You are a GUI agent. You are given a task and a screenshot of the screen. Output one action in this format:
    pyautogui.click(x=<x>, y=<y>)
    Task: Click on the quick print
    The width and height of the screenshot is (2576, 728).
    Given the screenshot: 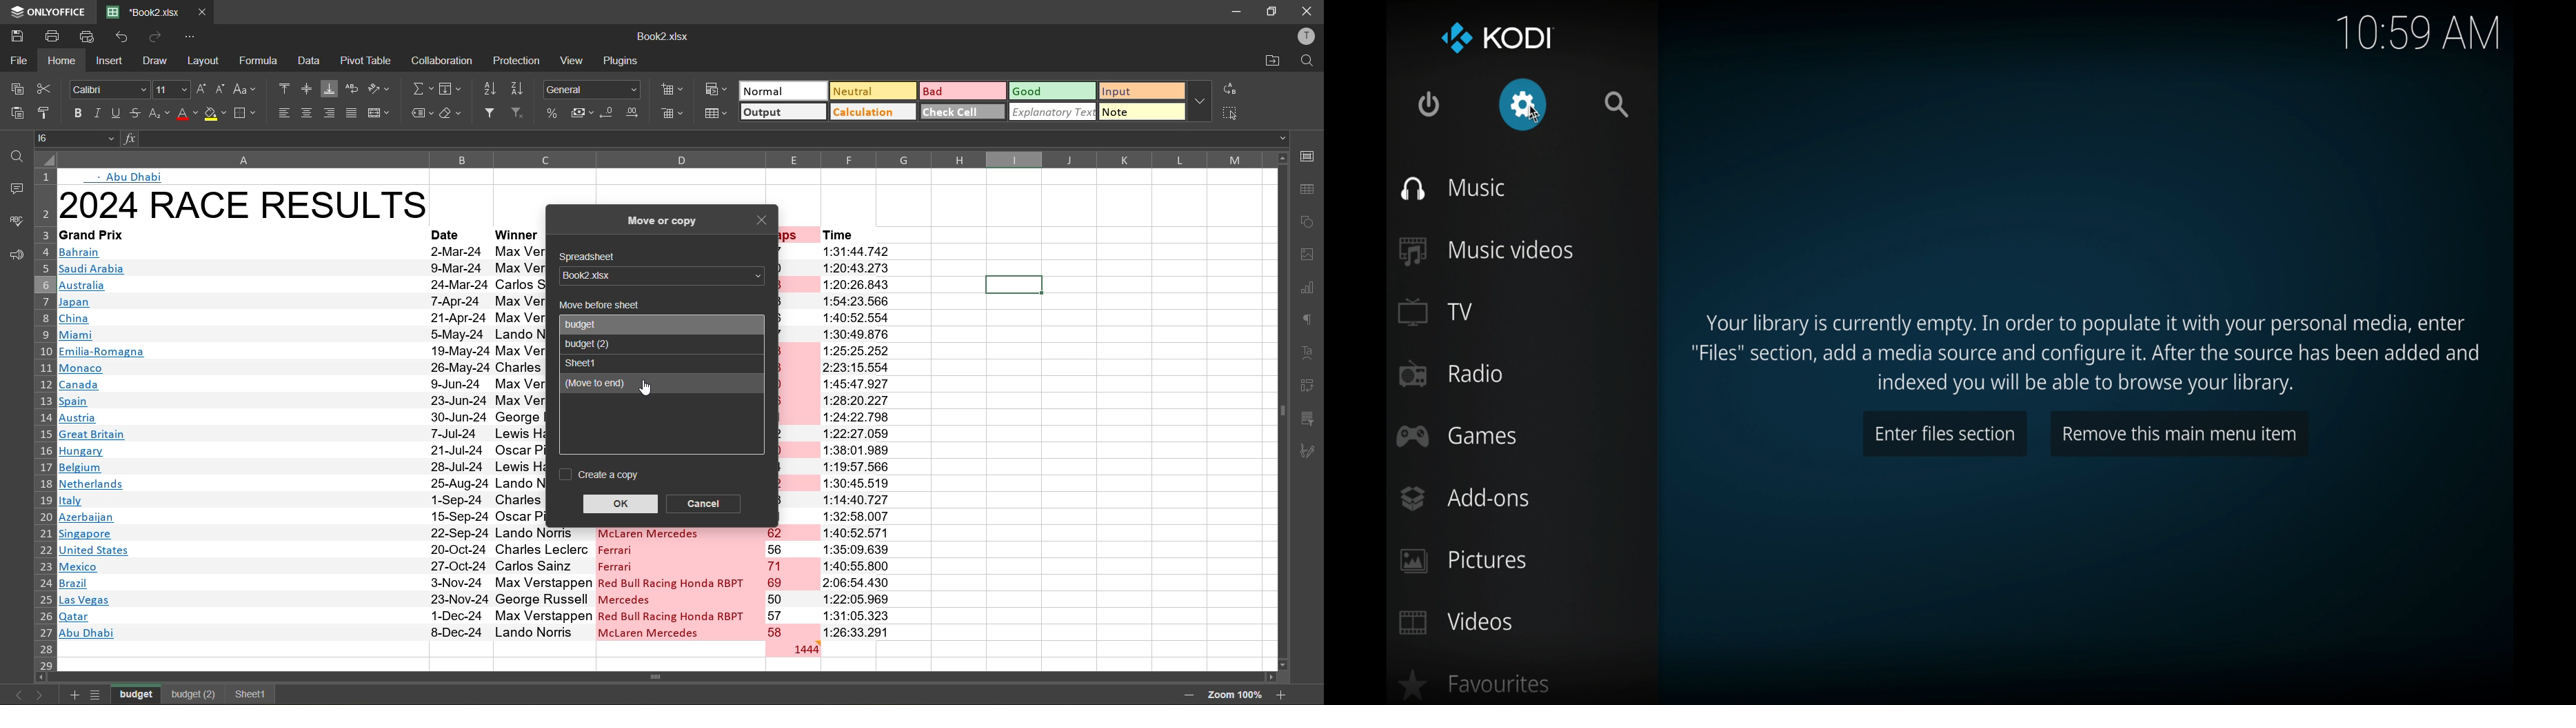 What is the action you would take?
    pyautogui.click(x=88, y=35)
    